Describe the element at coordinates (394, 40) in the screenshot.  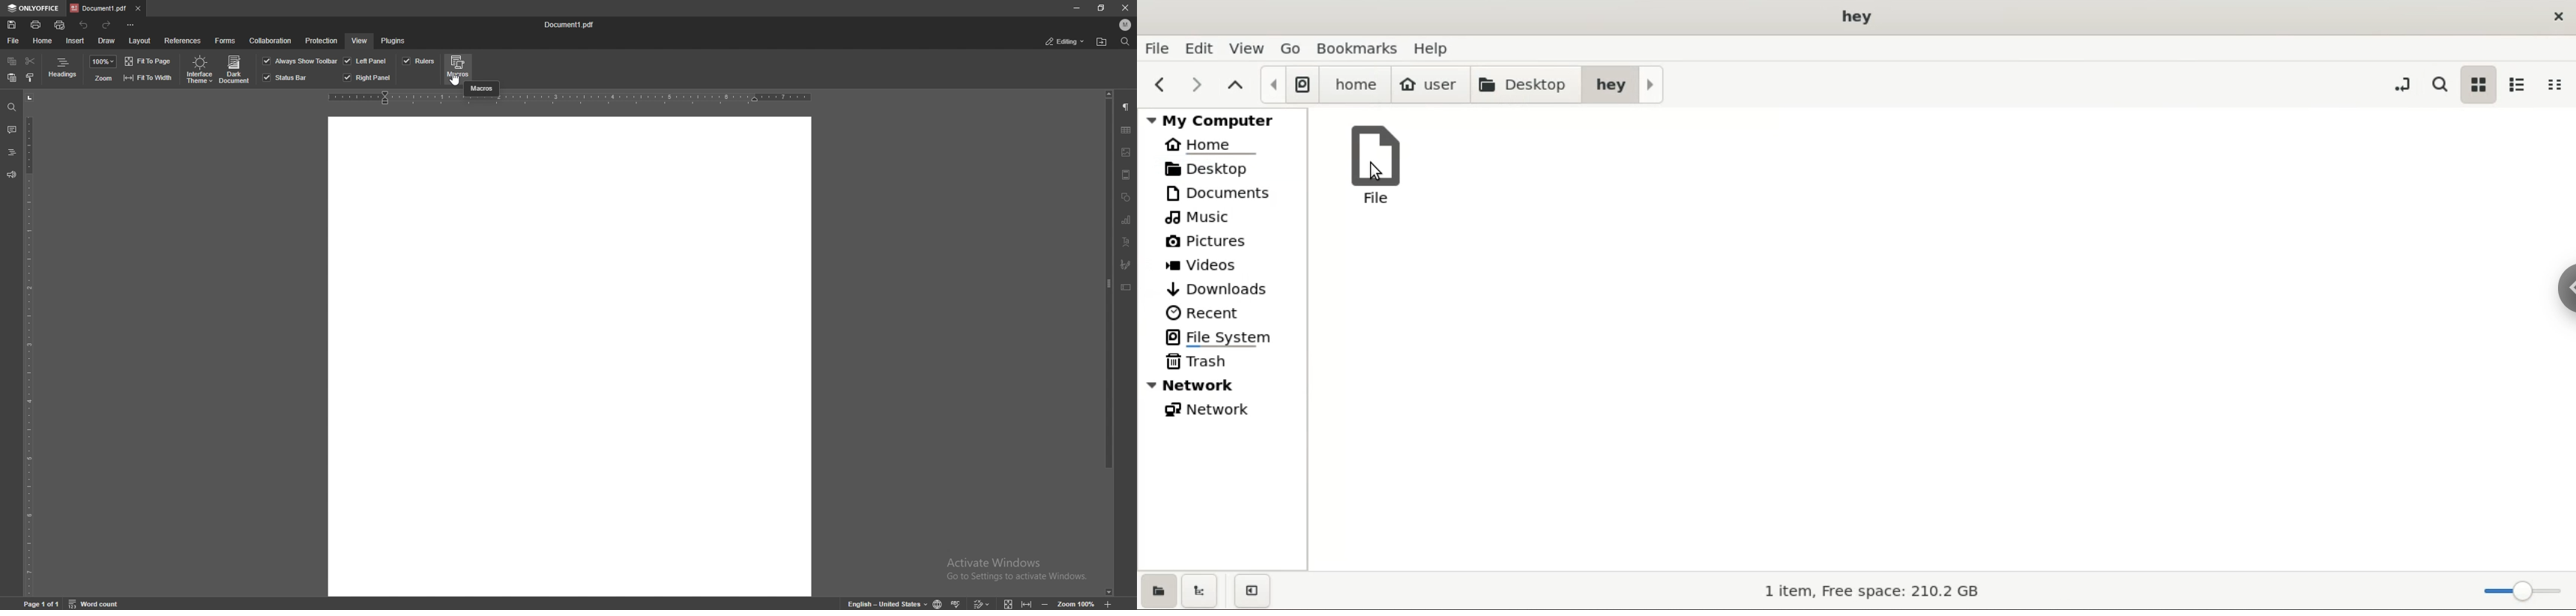
I see `plugins` at that location.